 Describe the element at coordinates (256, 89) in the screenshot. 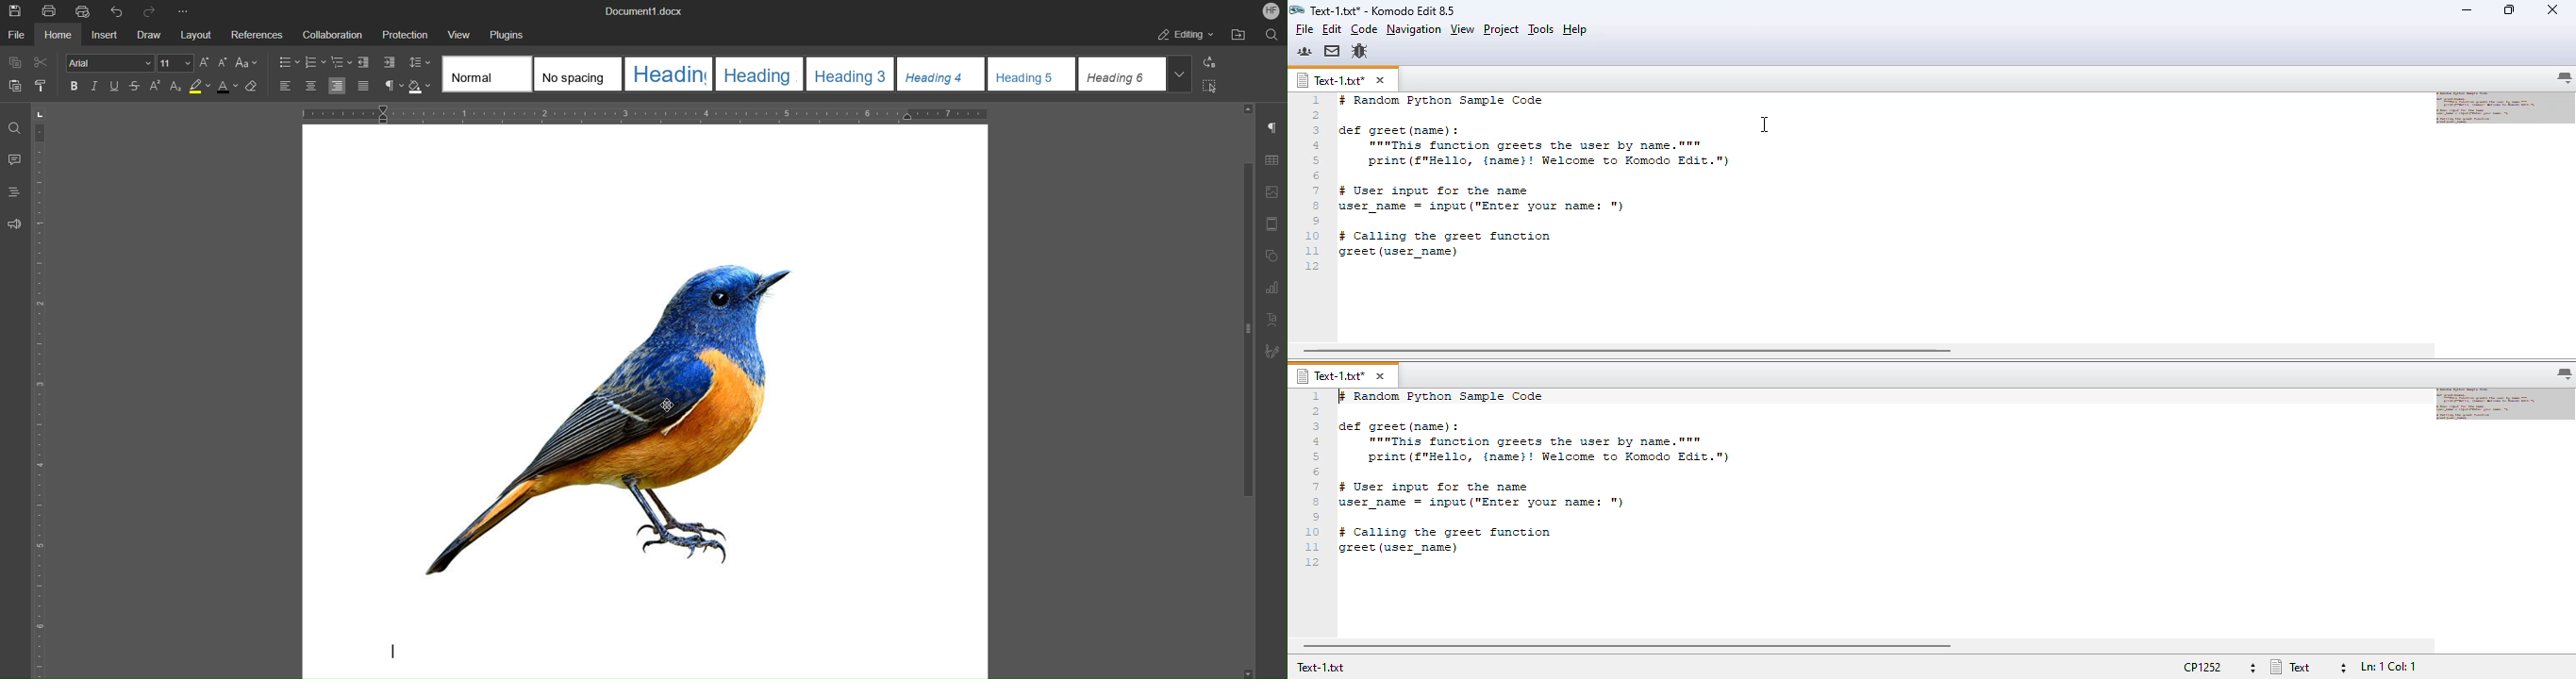

I see `Clear Style` at that location.